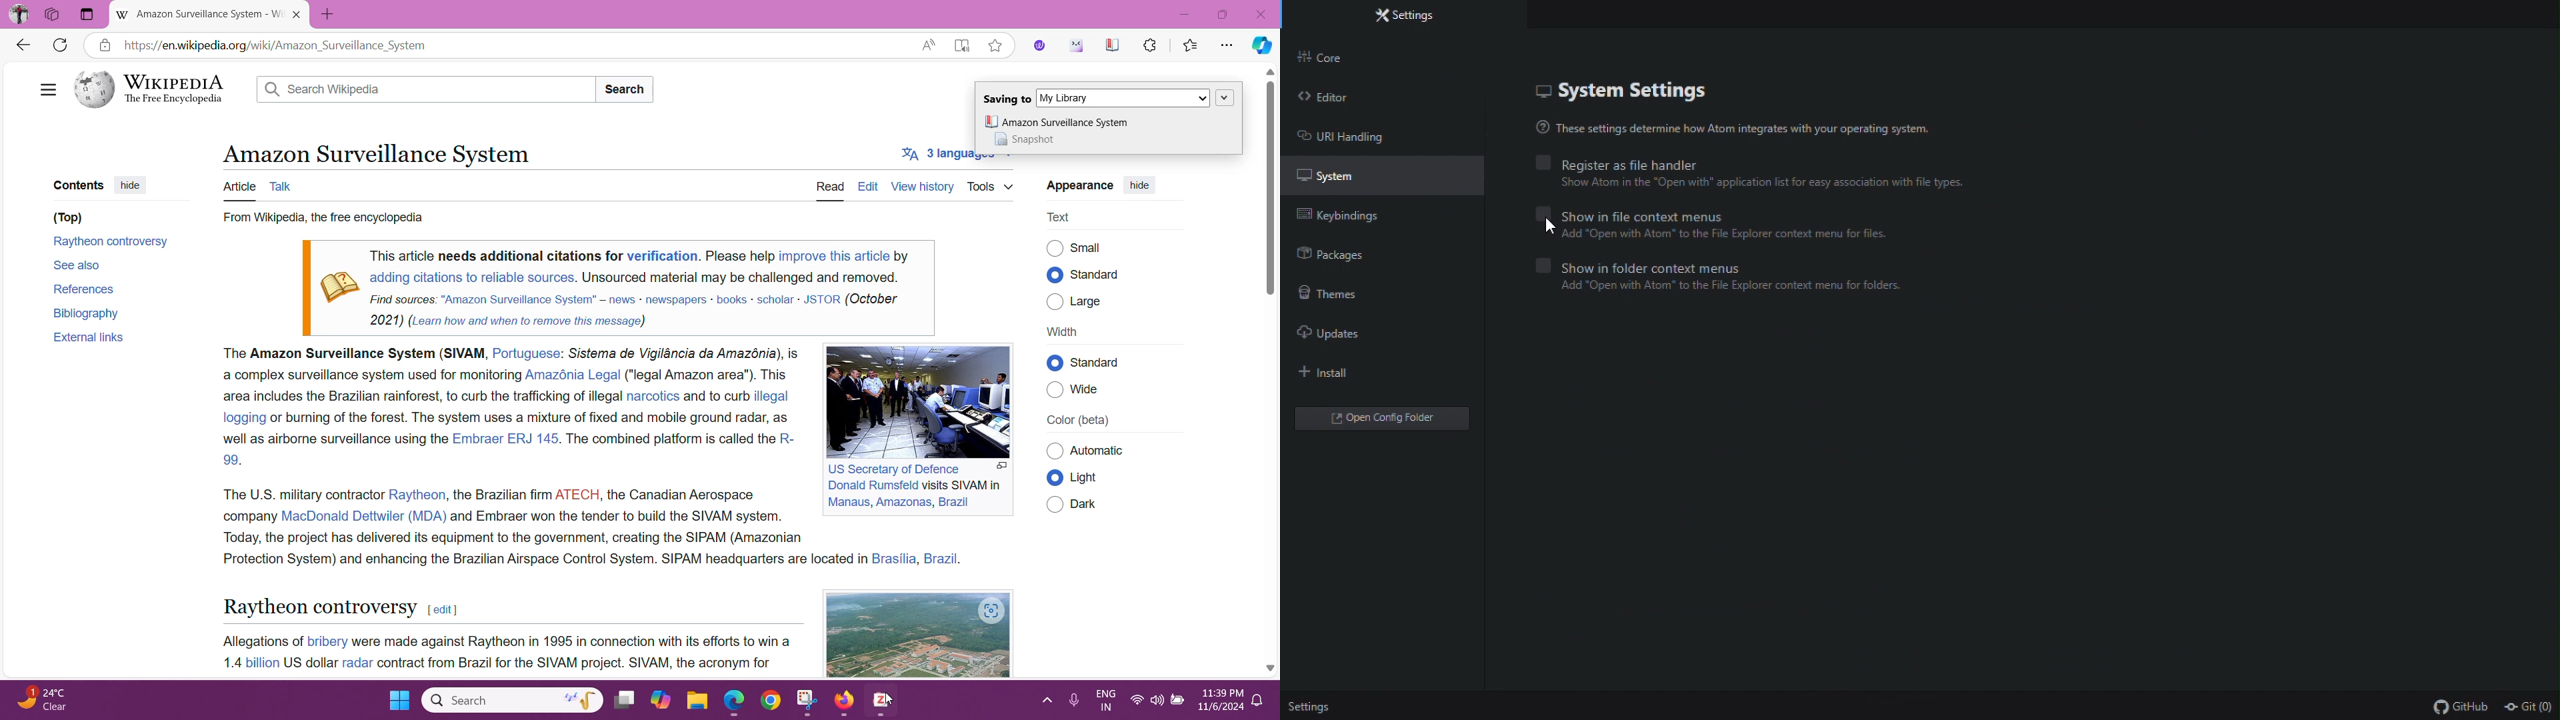 The height and width of the screenshot is (728, 2576). What do you see at coordinates (715, 397) in the screenshot?
I see `and to curb` at bounding box center [715, 397].